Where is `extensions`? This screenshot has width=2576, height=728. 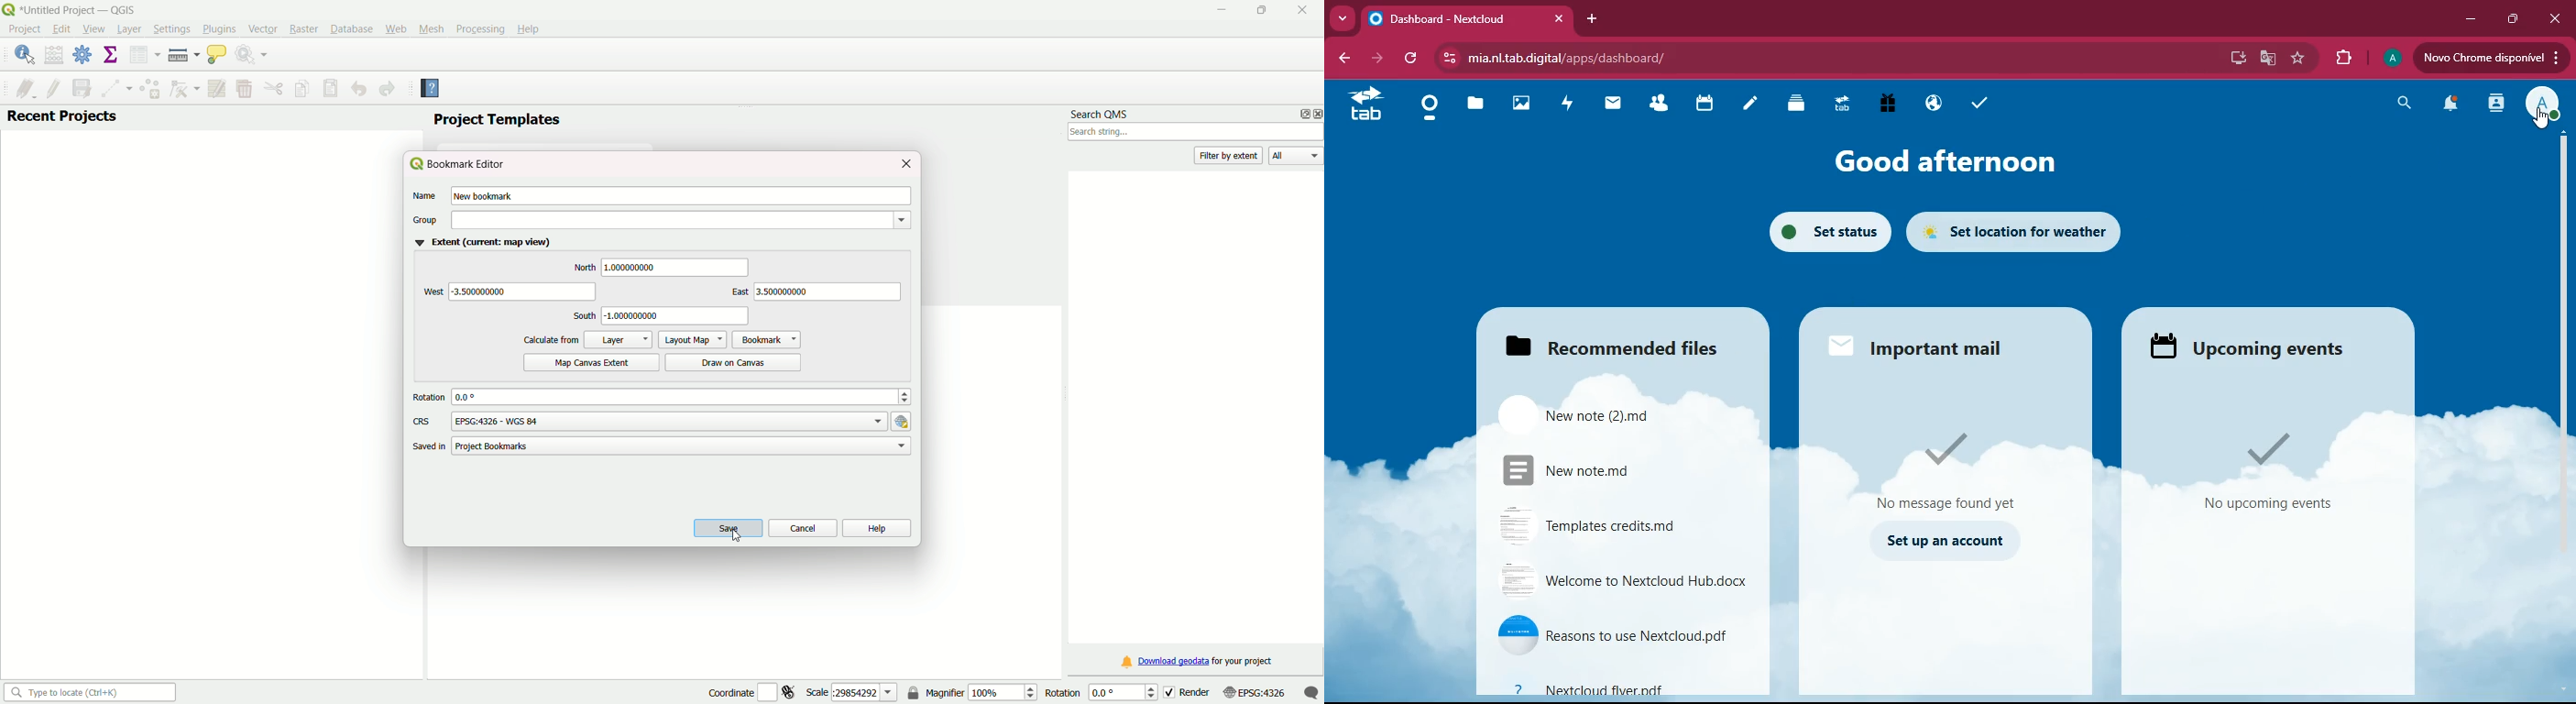 extensions is located at coordinates (2339, 56).